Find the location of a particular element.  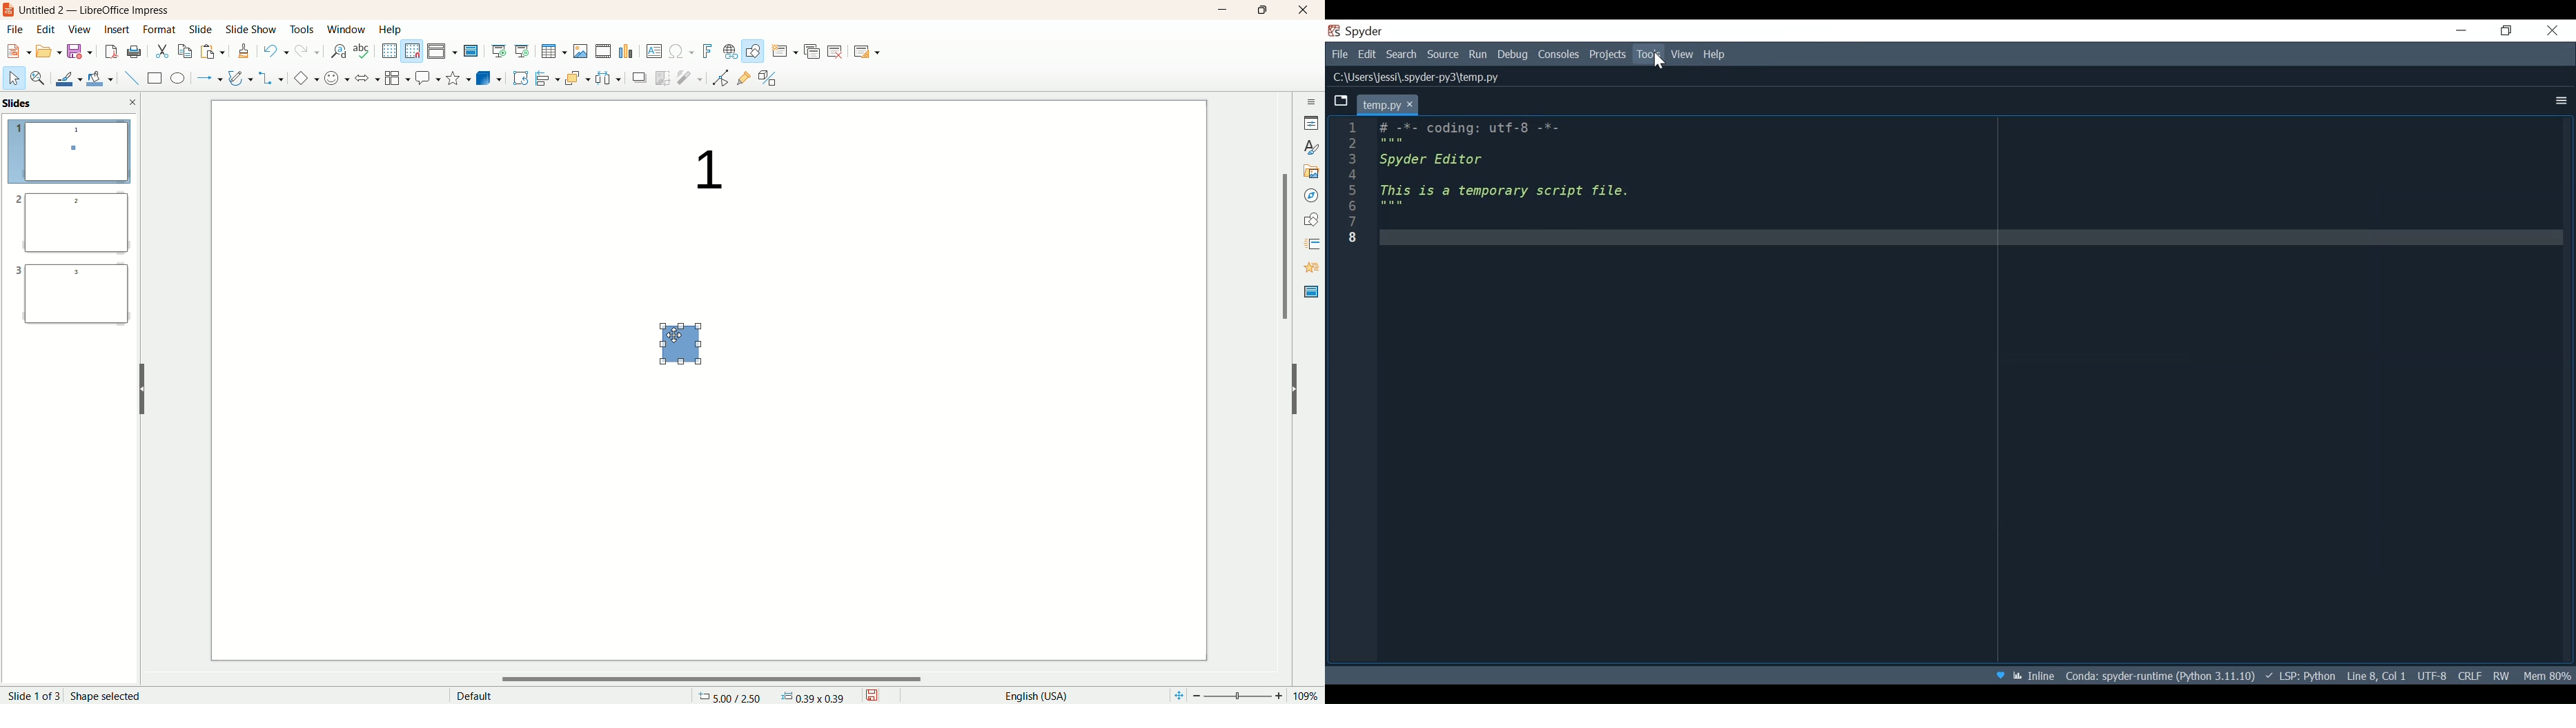

copy is located at coordinates (185, 50).